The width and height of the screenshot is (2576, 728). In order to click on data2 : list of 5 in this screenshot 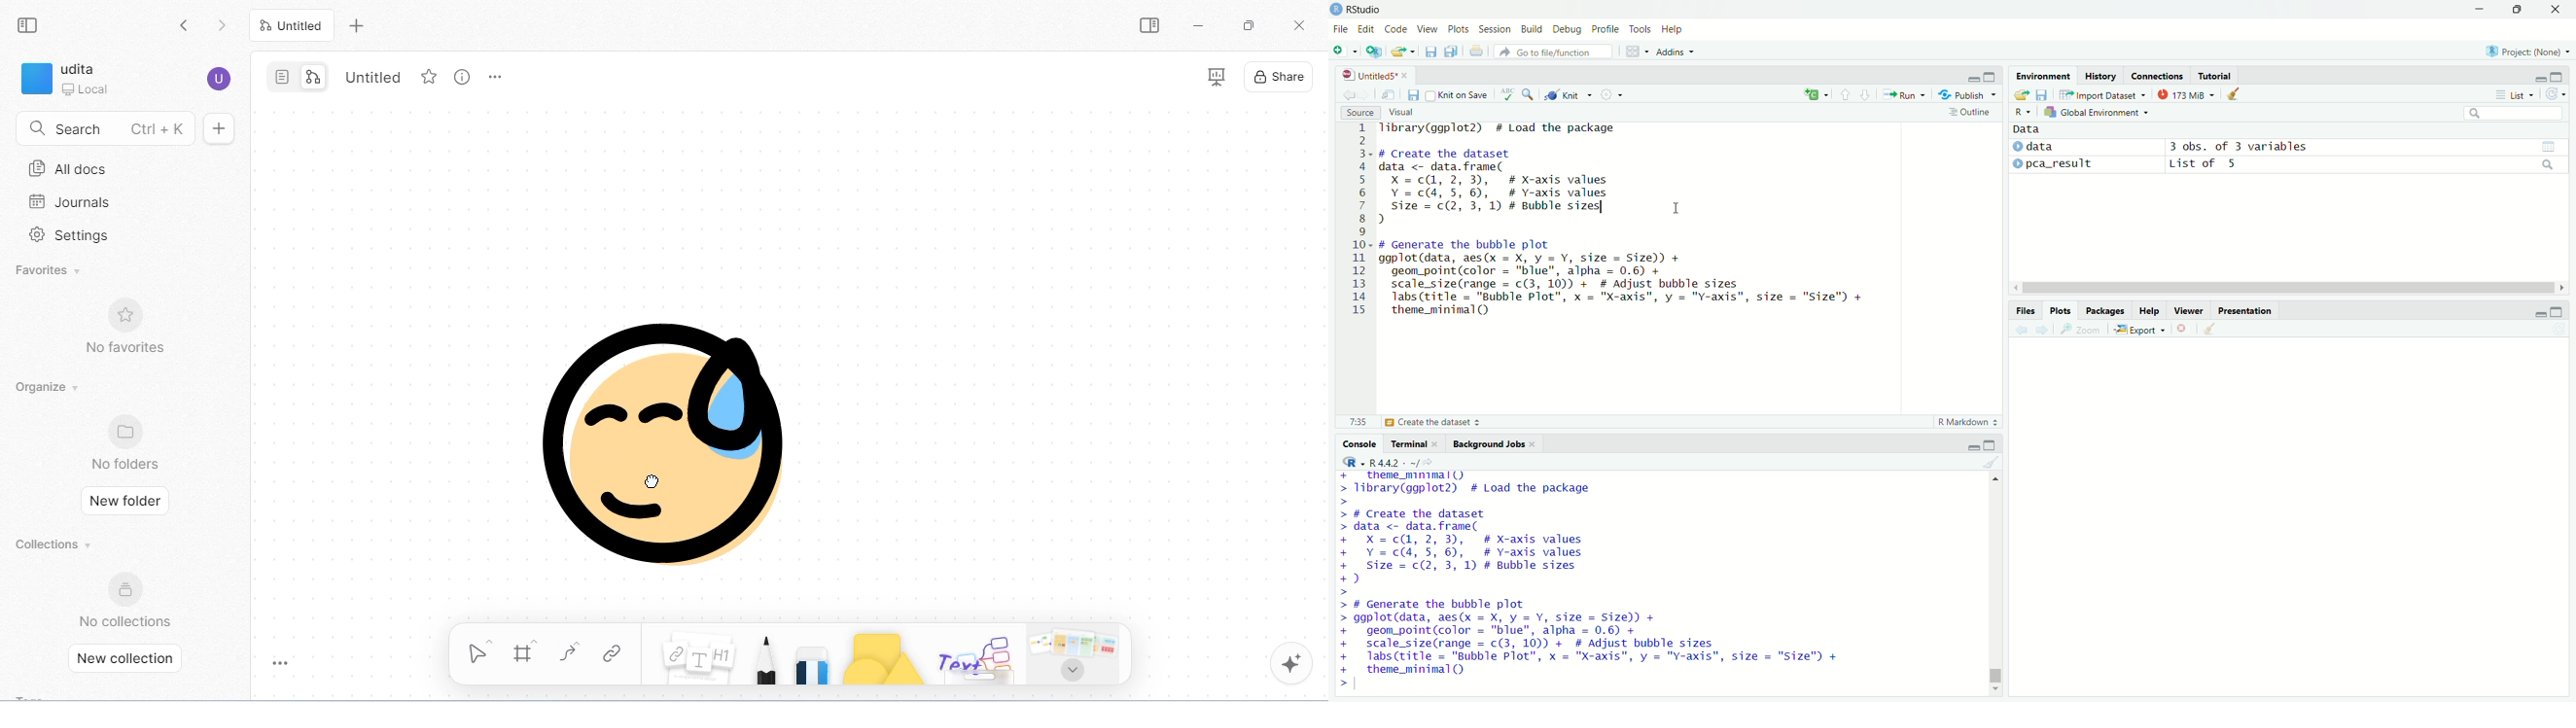, I will do `click(2366, 165)`.